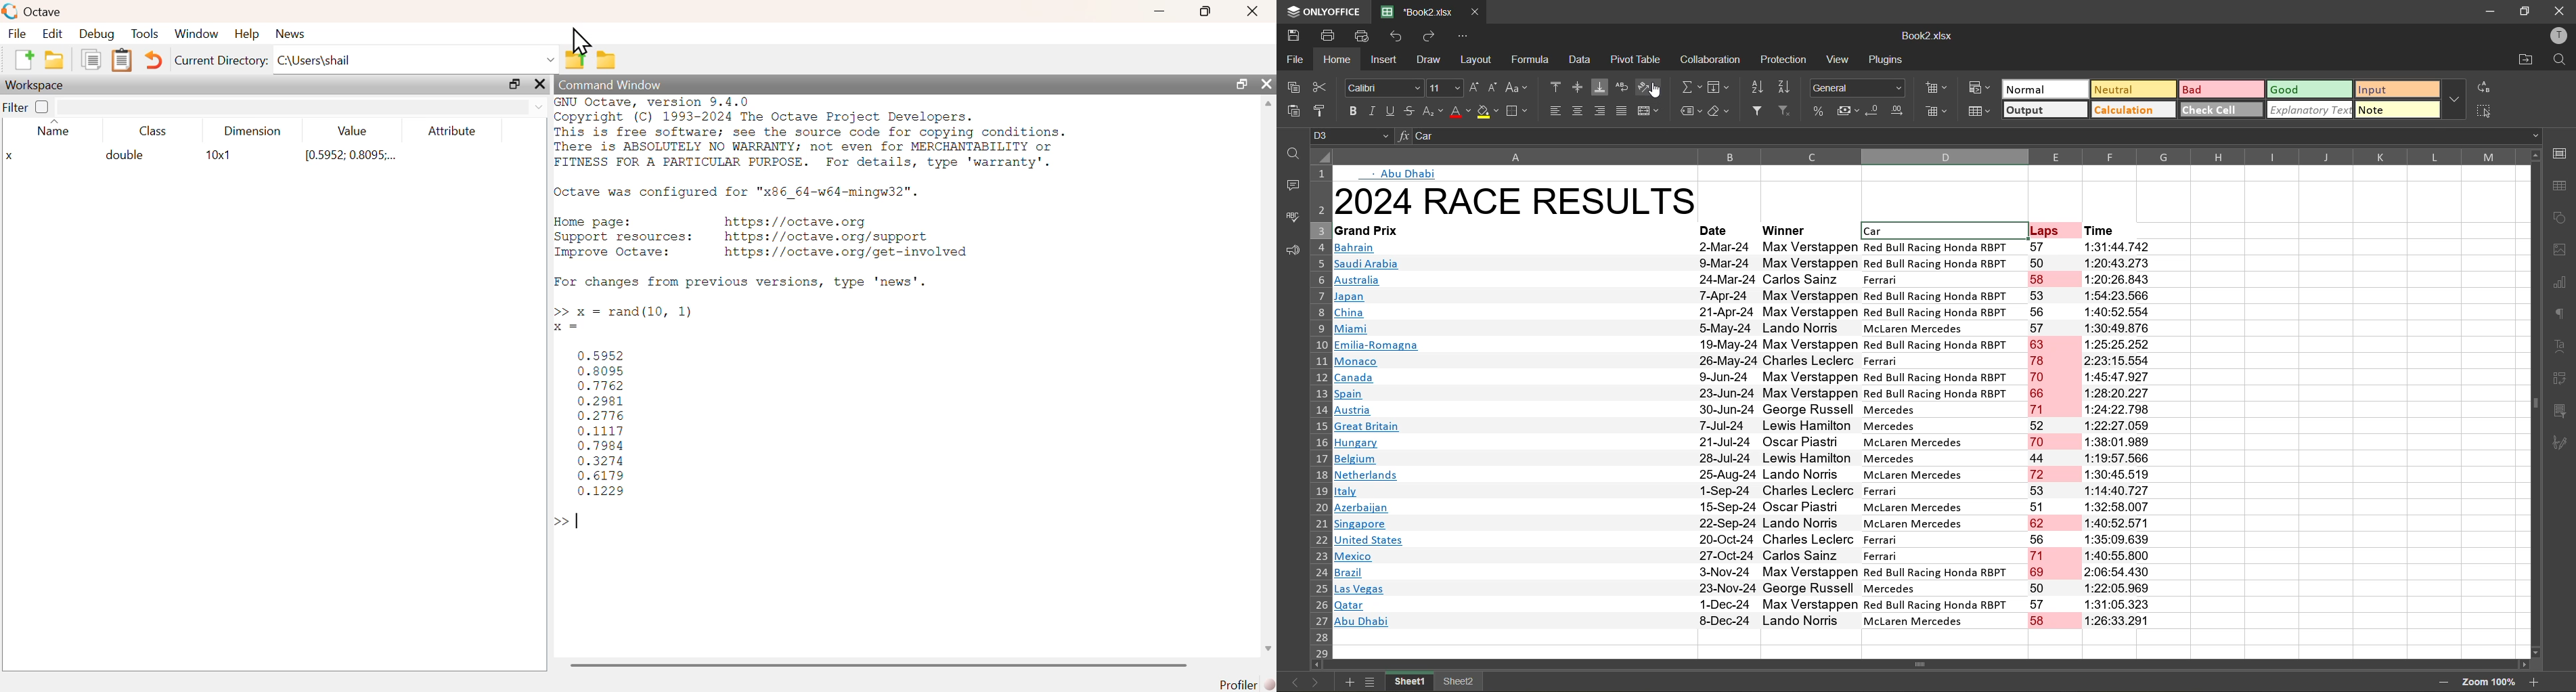 Image resolution: width=2576 pixels, height=700 pixels. Describe the element at coordinates (1689, 89) in the screenshot. I see `summation` at that location.